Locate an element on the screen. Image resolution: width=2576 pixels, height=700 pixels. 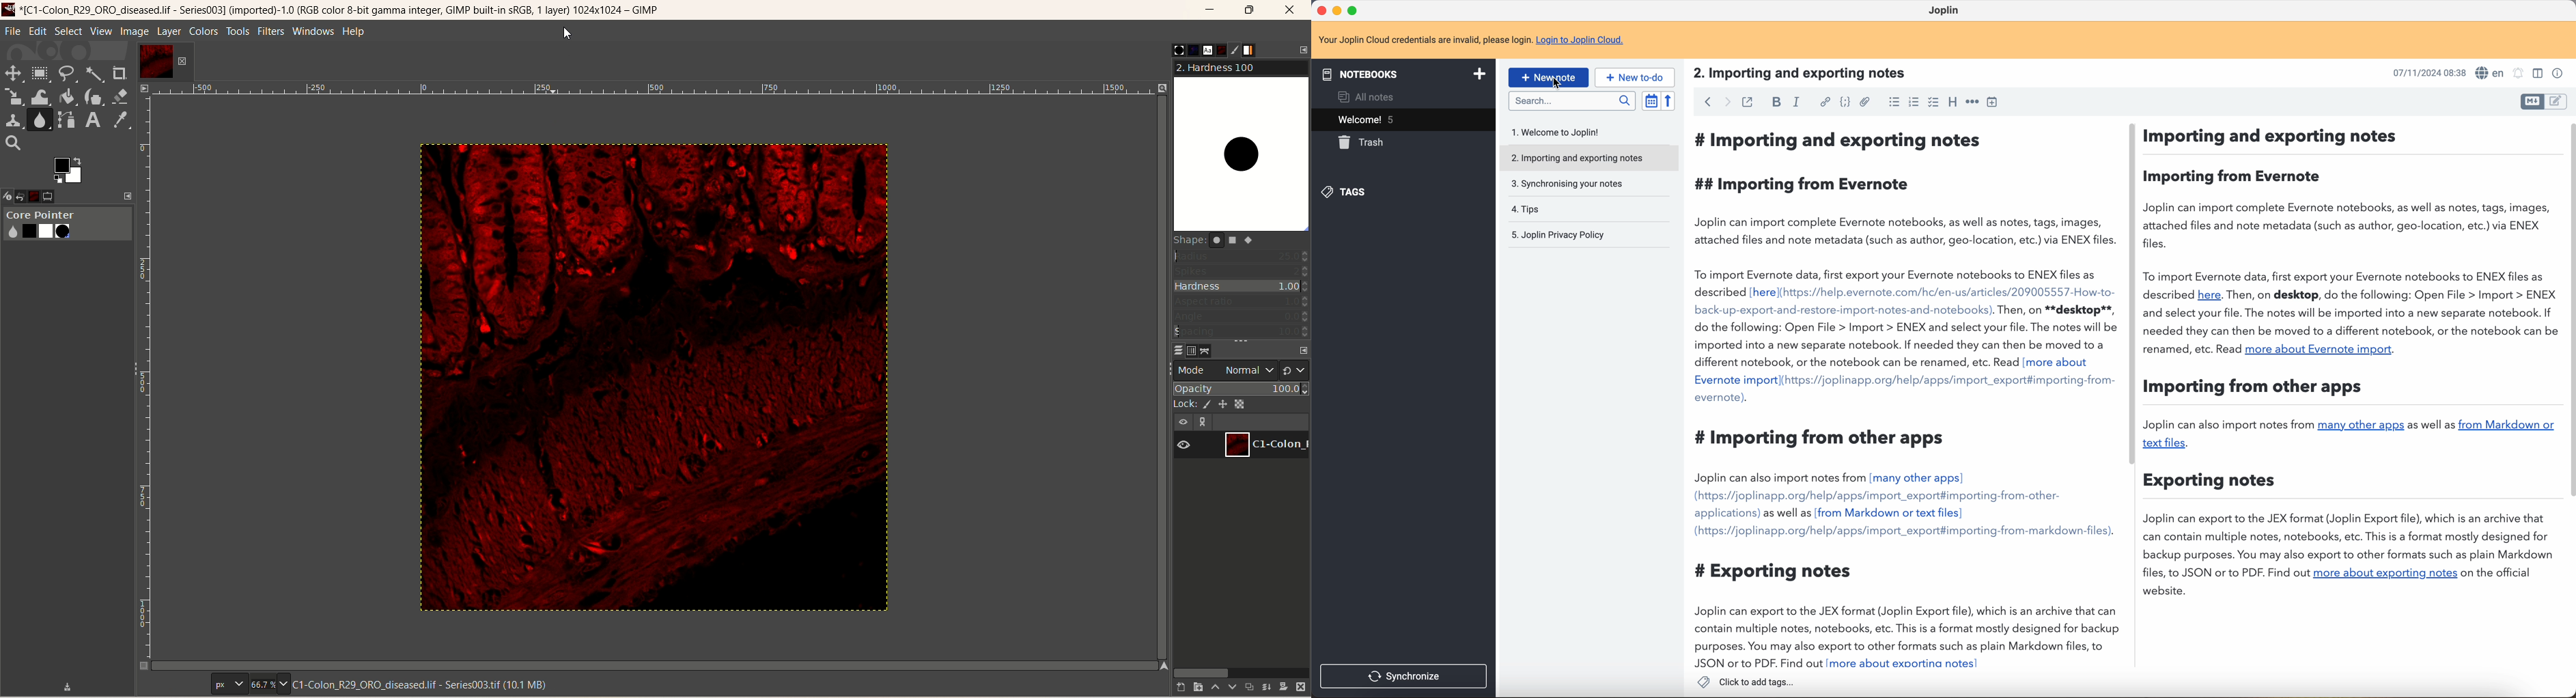
italic is located at coordinates (1799, 103).